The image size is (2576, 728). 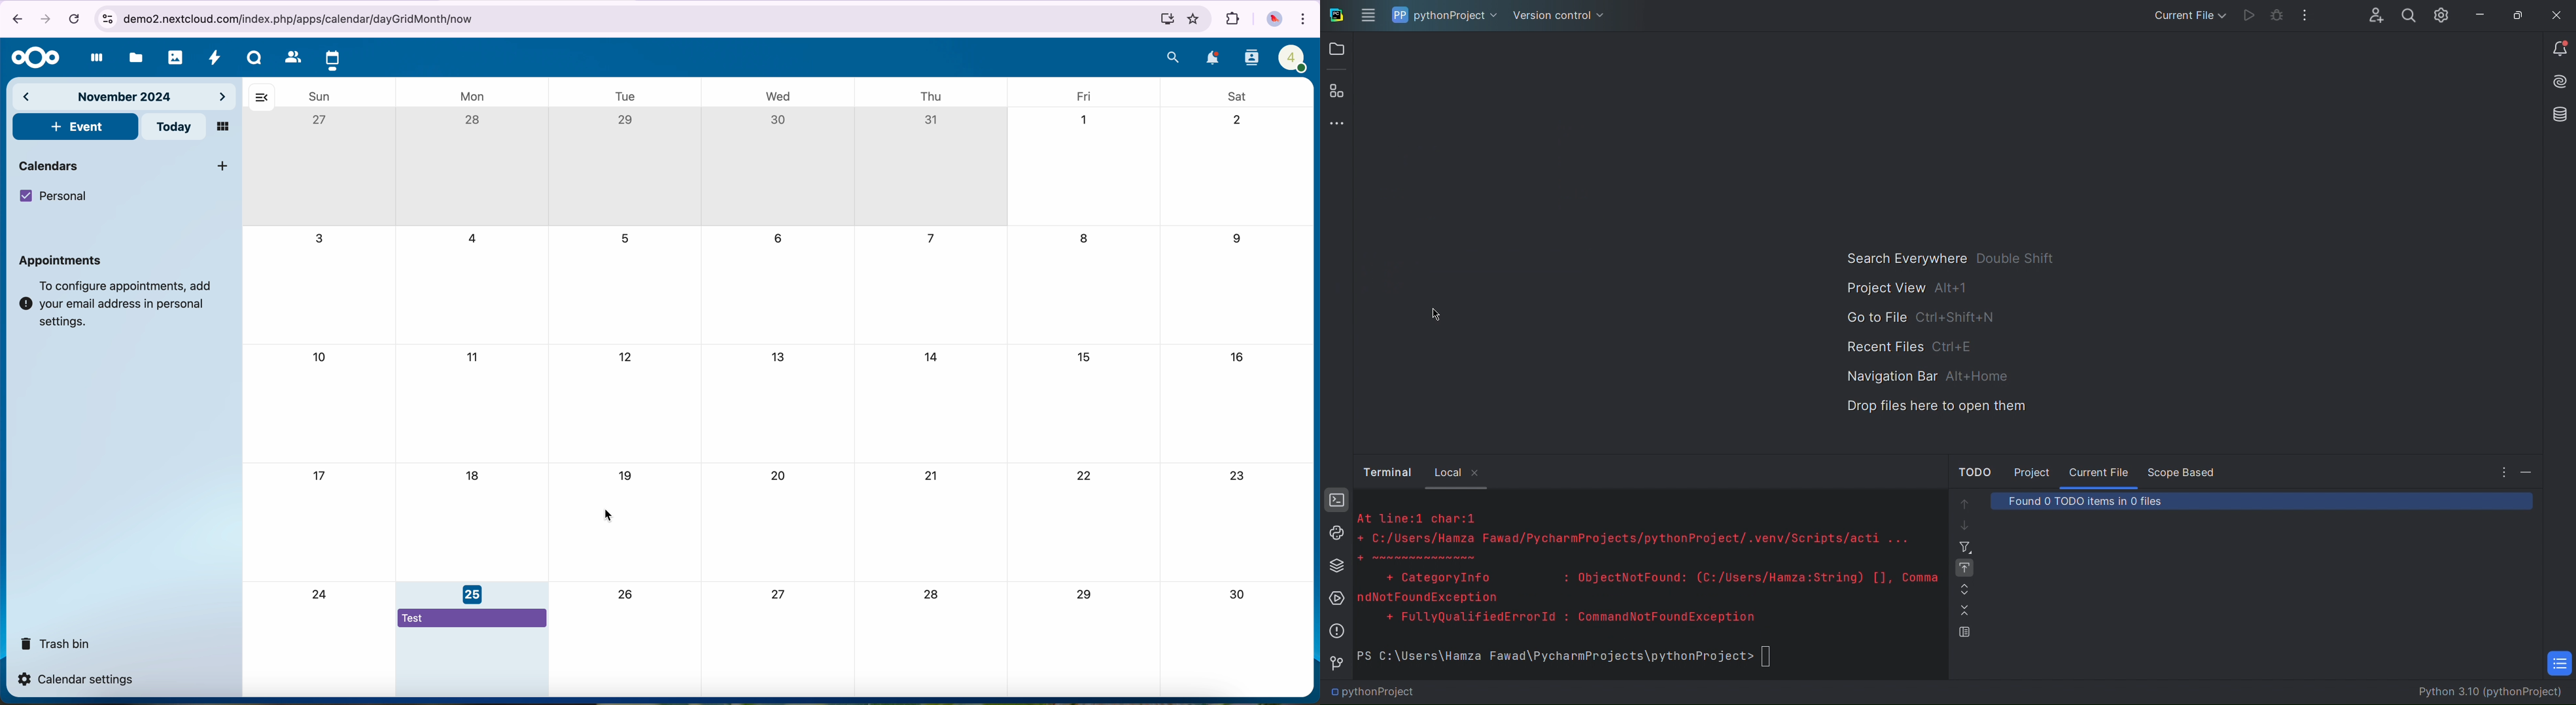 I want to click on customize and control Google Chrome, so click(x=1305, y=18).